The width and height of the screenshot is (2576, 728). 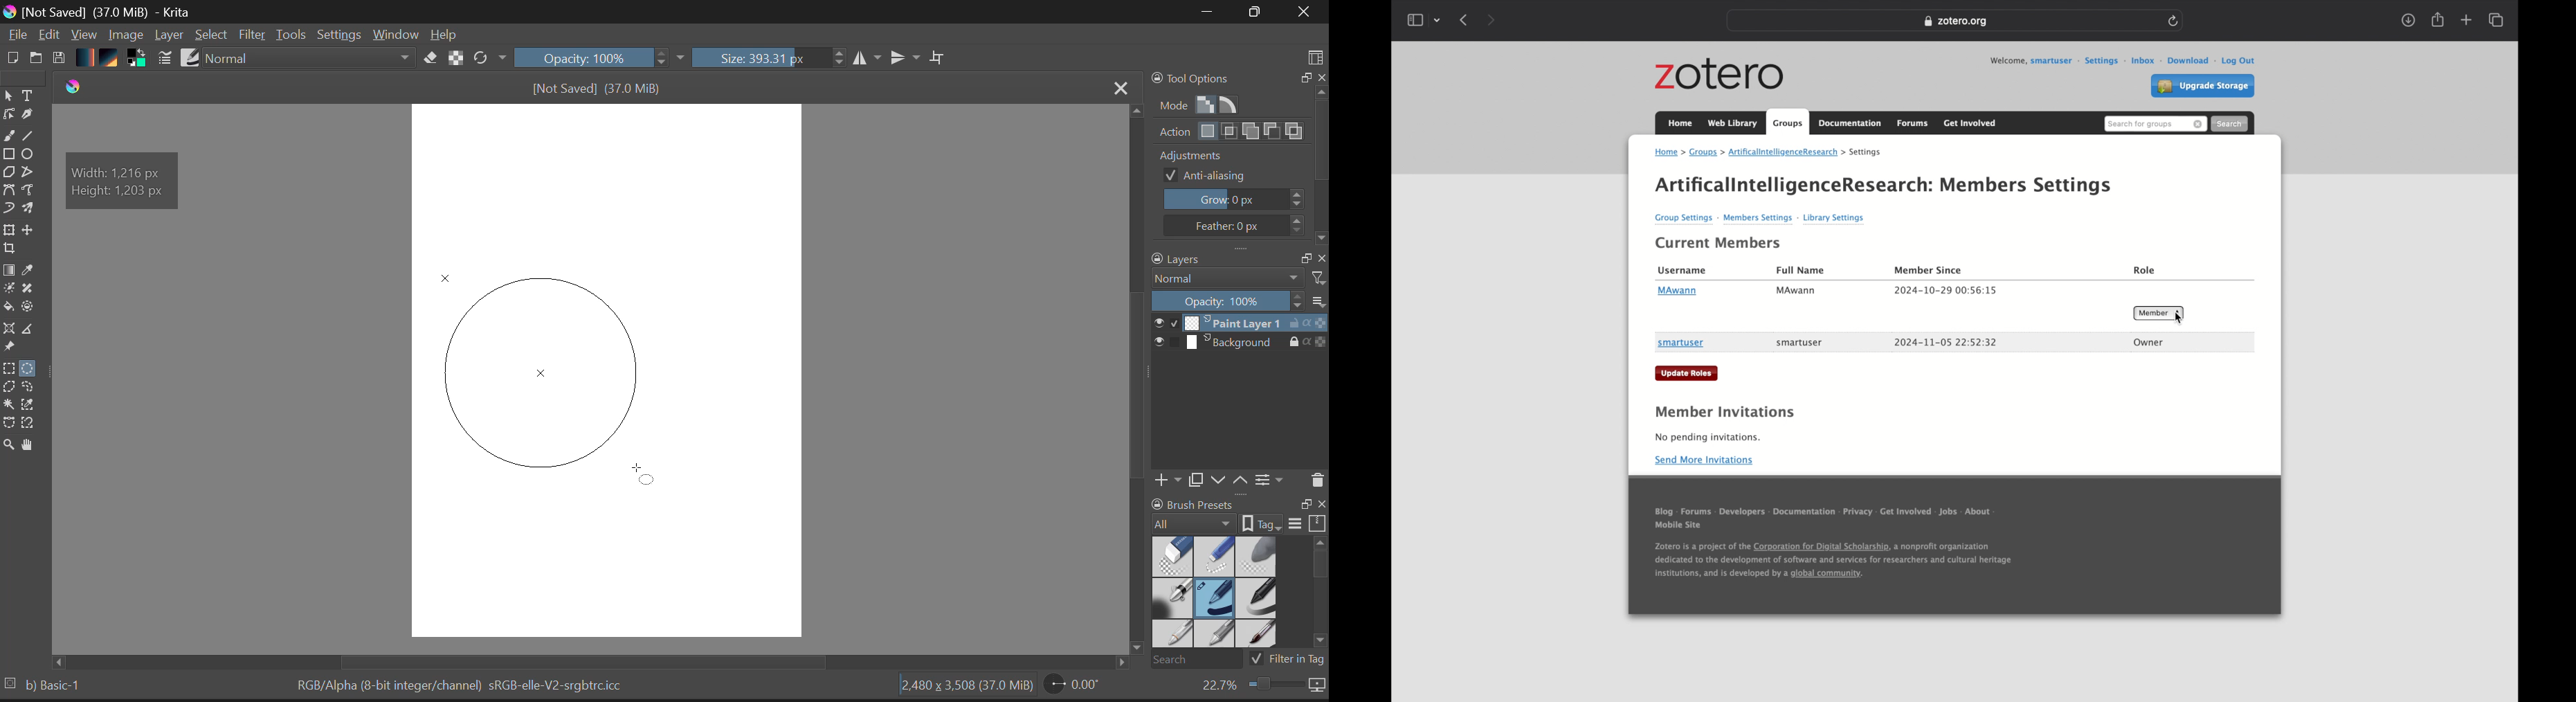 What do you see at coordinates (1236, 582) in the screenshot?
I see `Brush Presets Docker` at bounding box center [1236, 582].